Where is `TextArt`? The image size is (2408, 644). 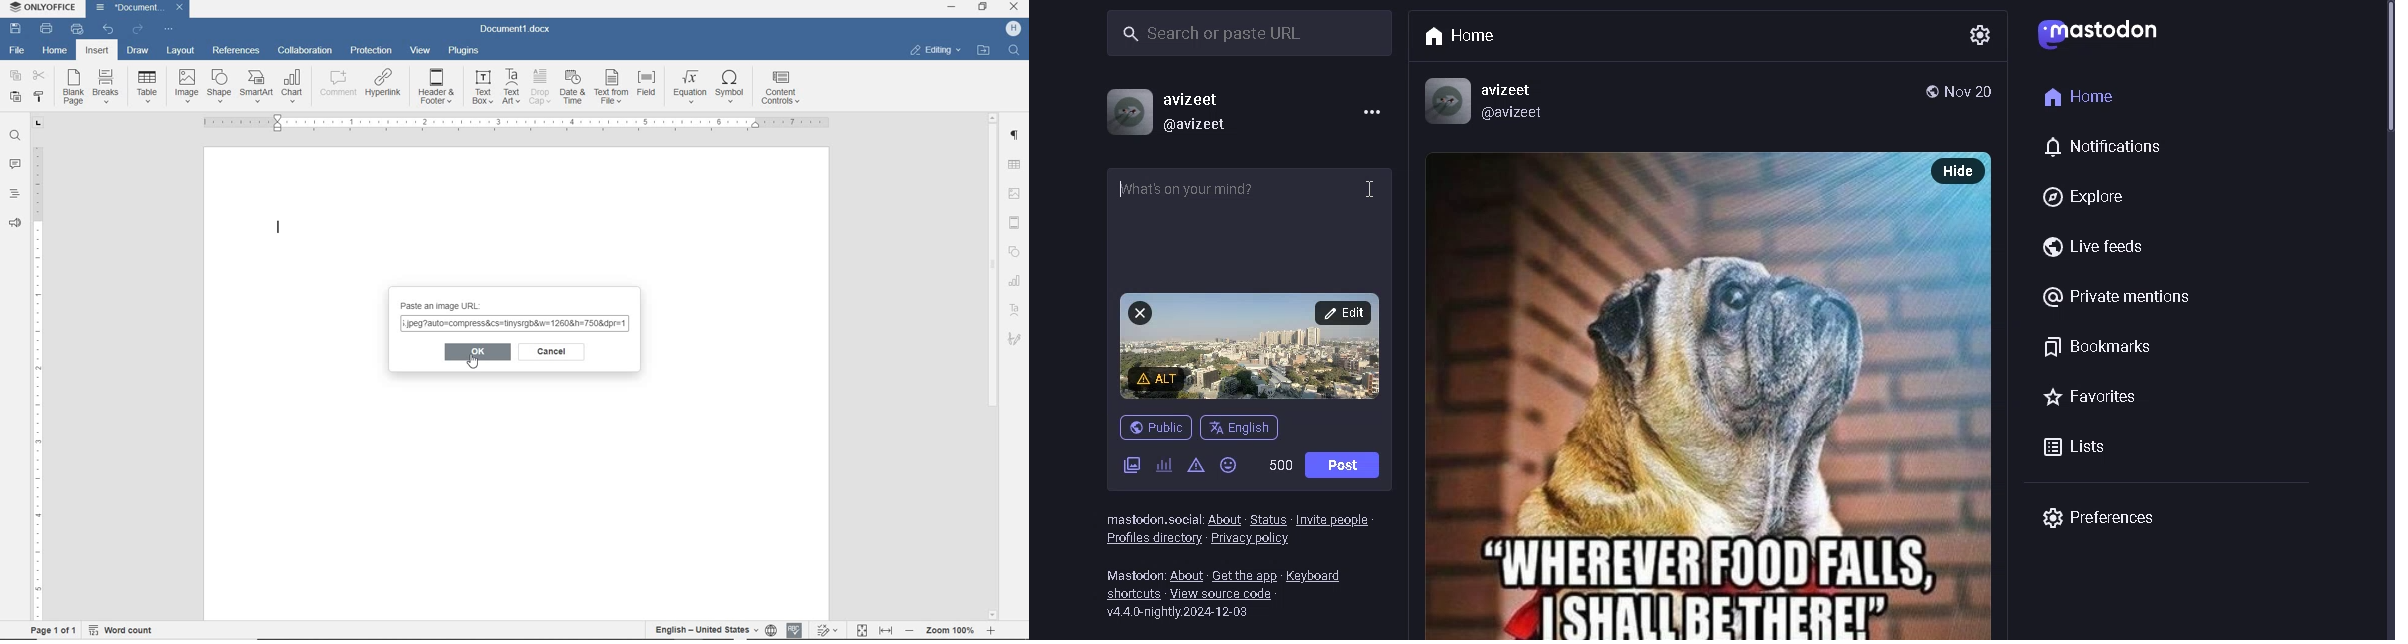 TextArt is located at coordinates (512, 88).